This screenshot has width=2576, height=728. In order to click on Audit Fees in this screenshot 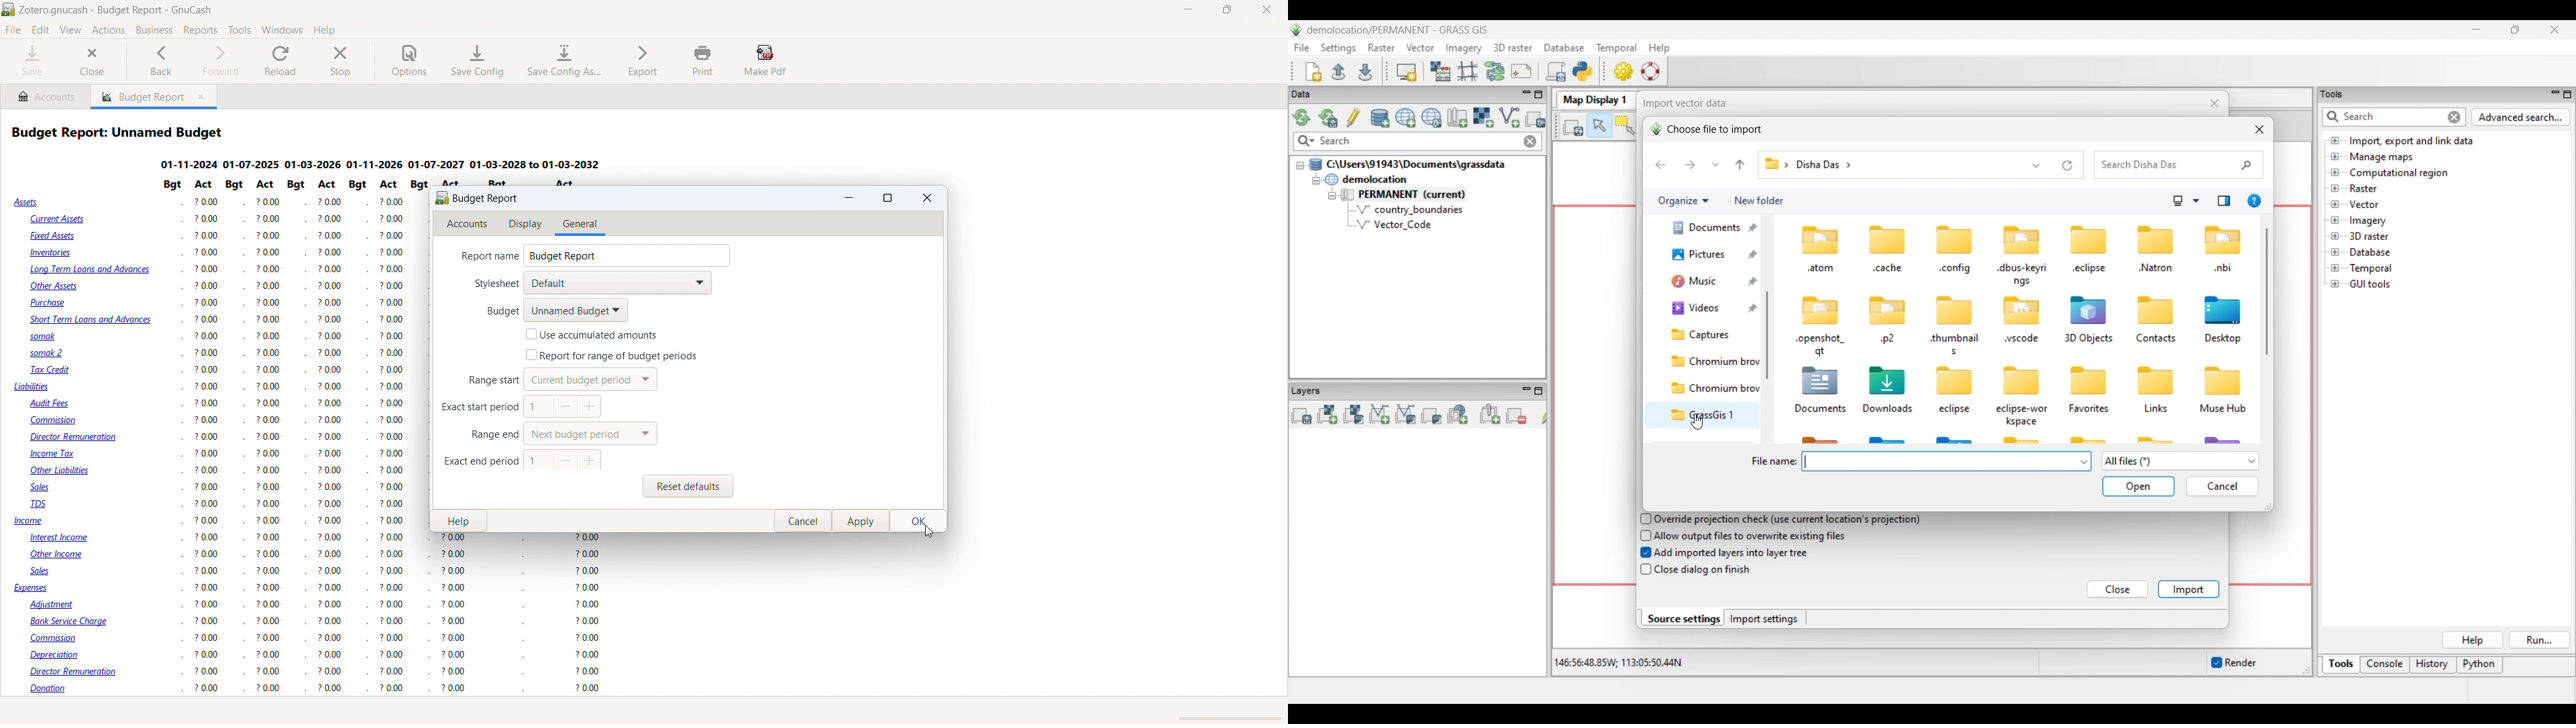, I will do `click(50, 404)`.